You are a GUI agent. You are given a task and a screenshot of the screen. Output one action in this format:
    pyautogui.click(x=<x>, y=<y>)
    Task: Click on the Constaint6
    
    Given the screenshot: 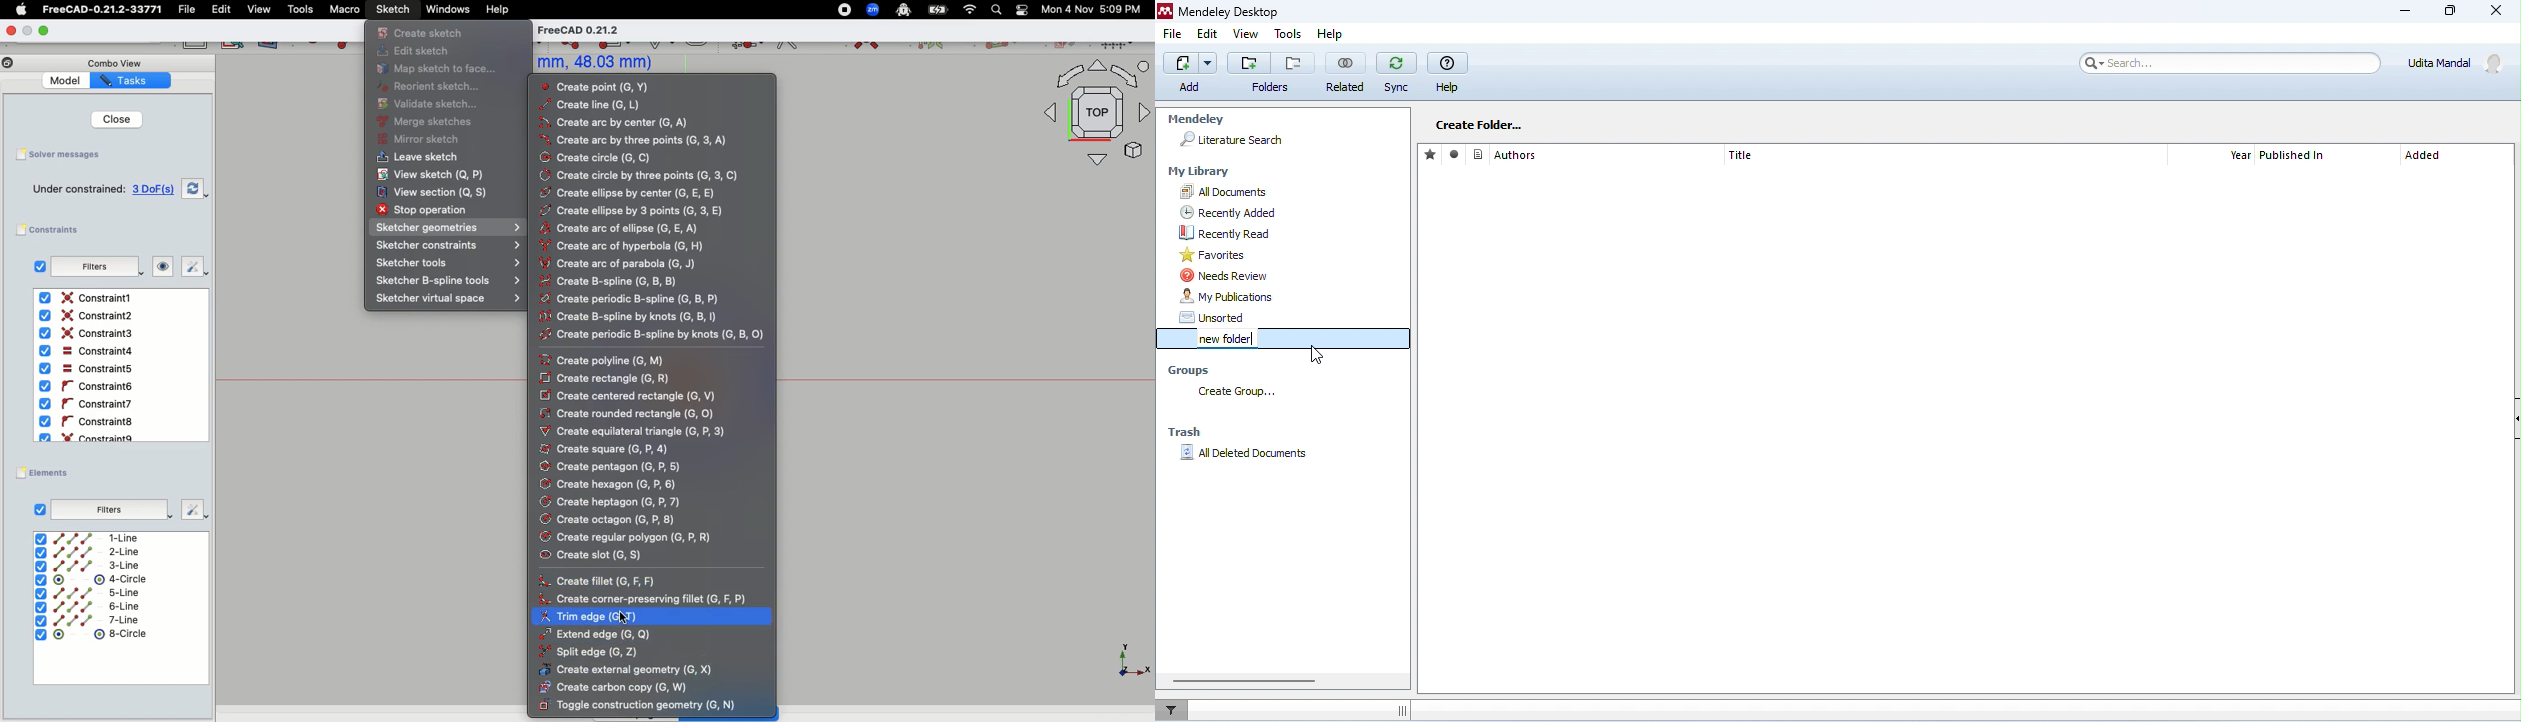 What is the action you would take?
    pyautogui.click(x=89, y=387)
    